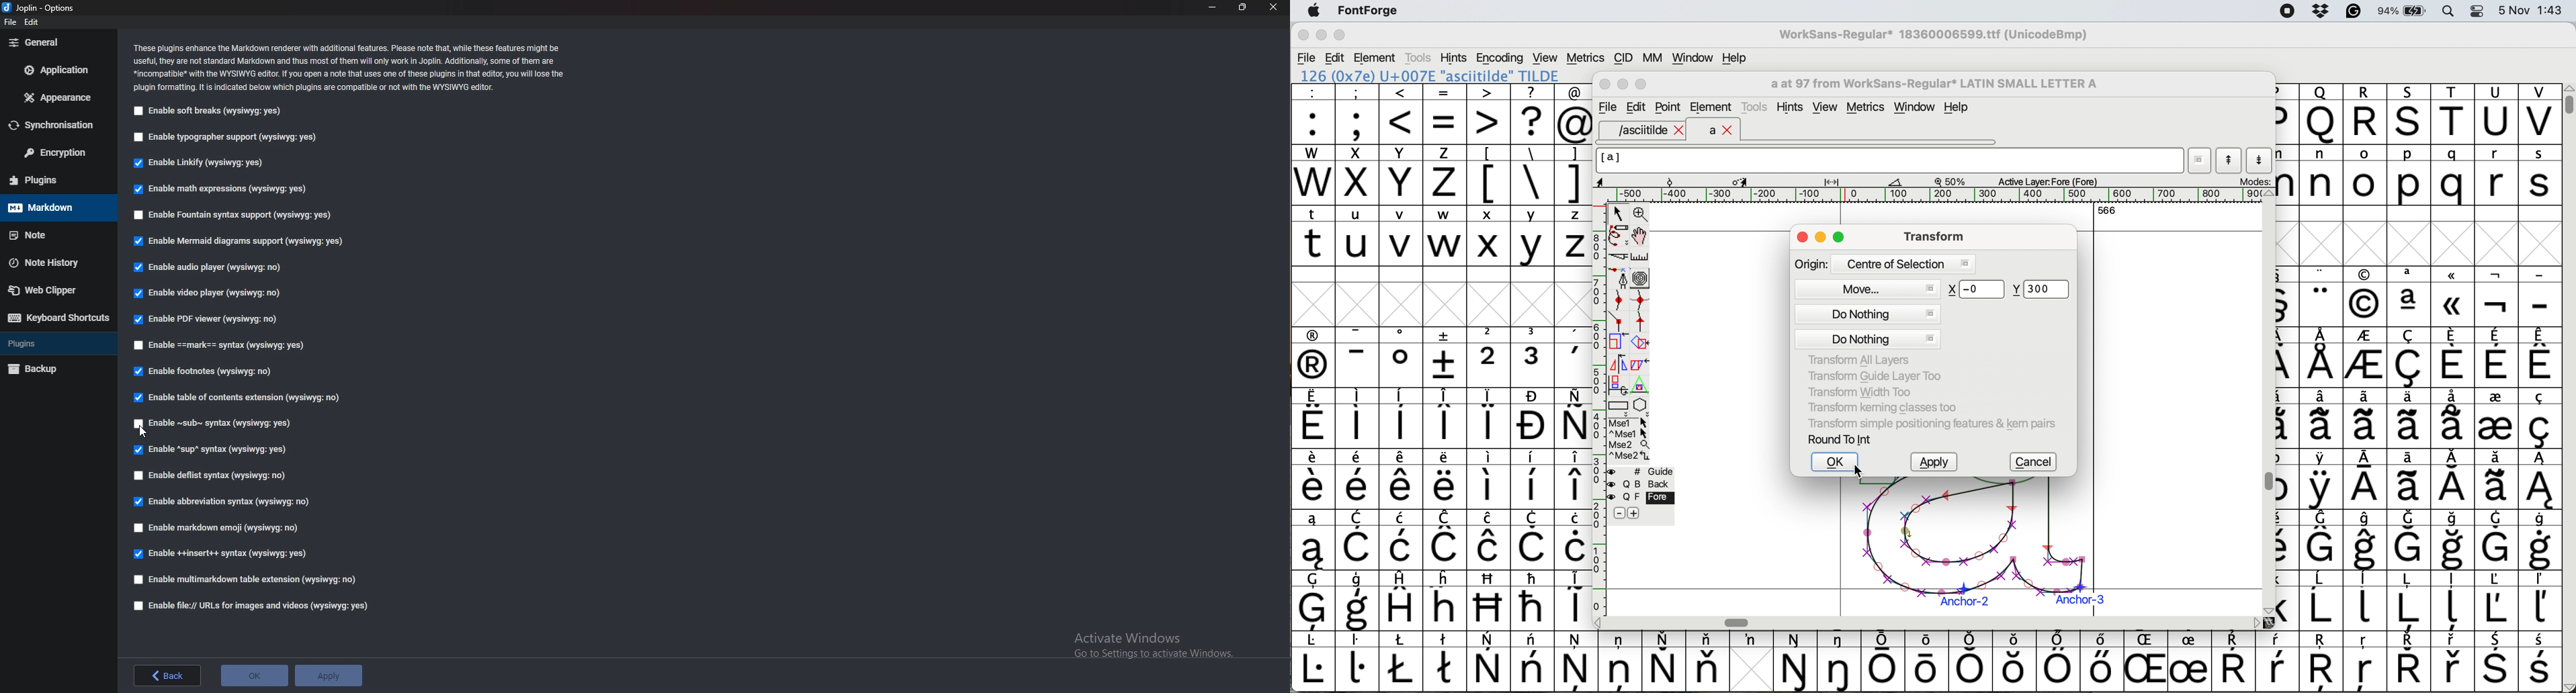 Image resolution: width=2576 pixels, height=700 pixels. Describe the element at coordinates (1885, 263) in the screenshot. I see `origin` at that location.